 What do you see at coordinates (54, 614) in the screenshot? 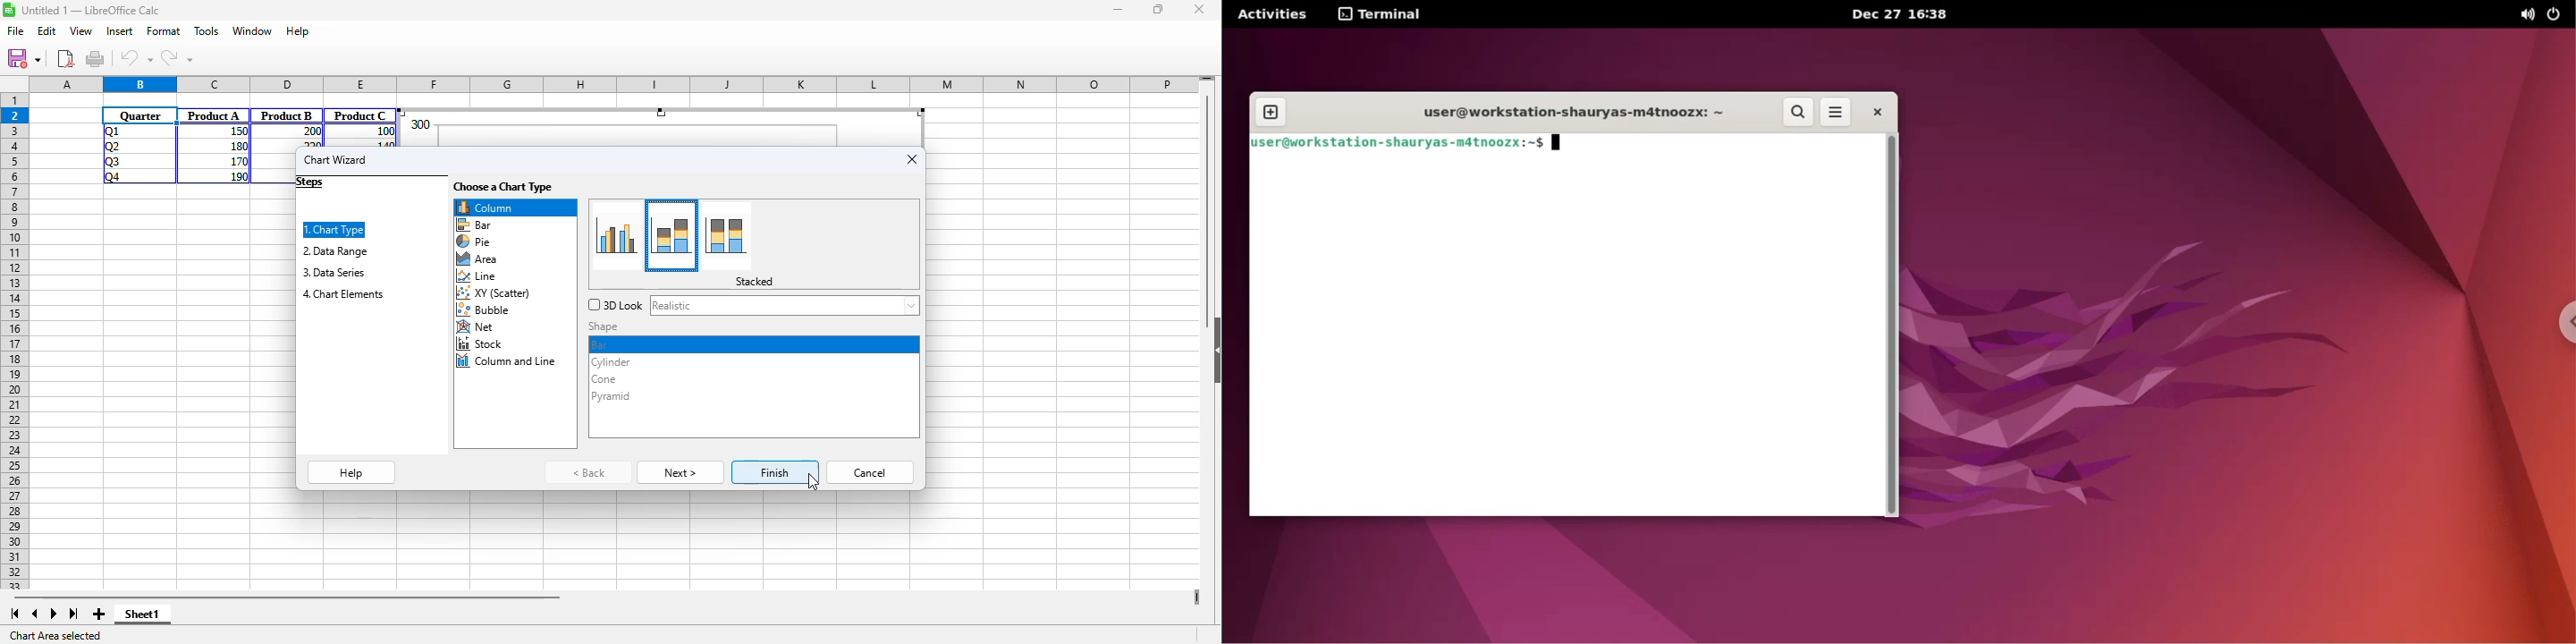
I see `scroll to next sheet` at bounding box center [54, 614].